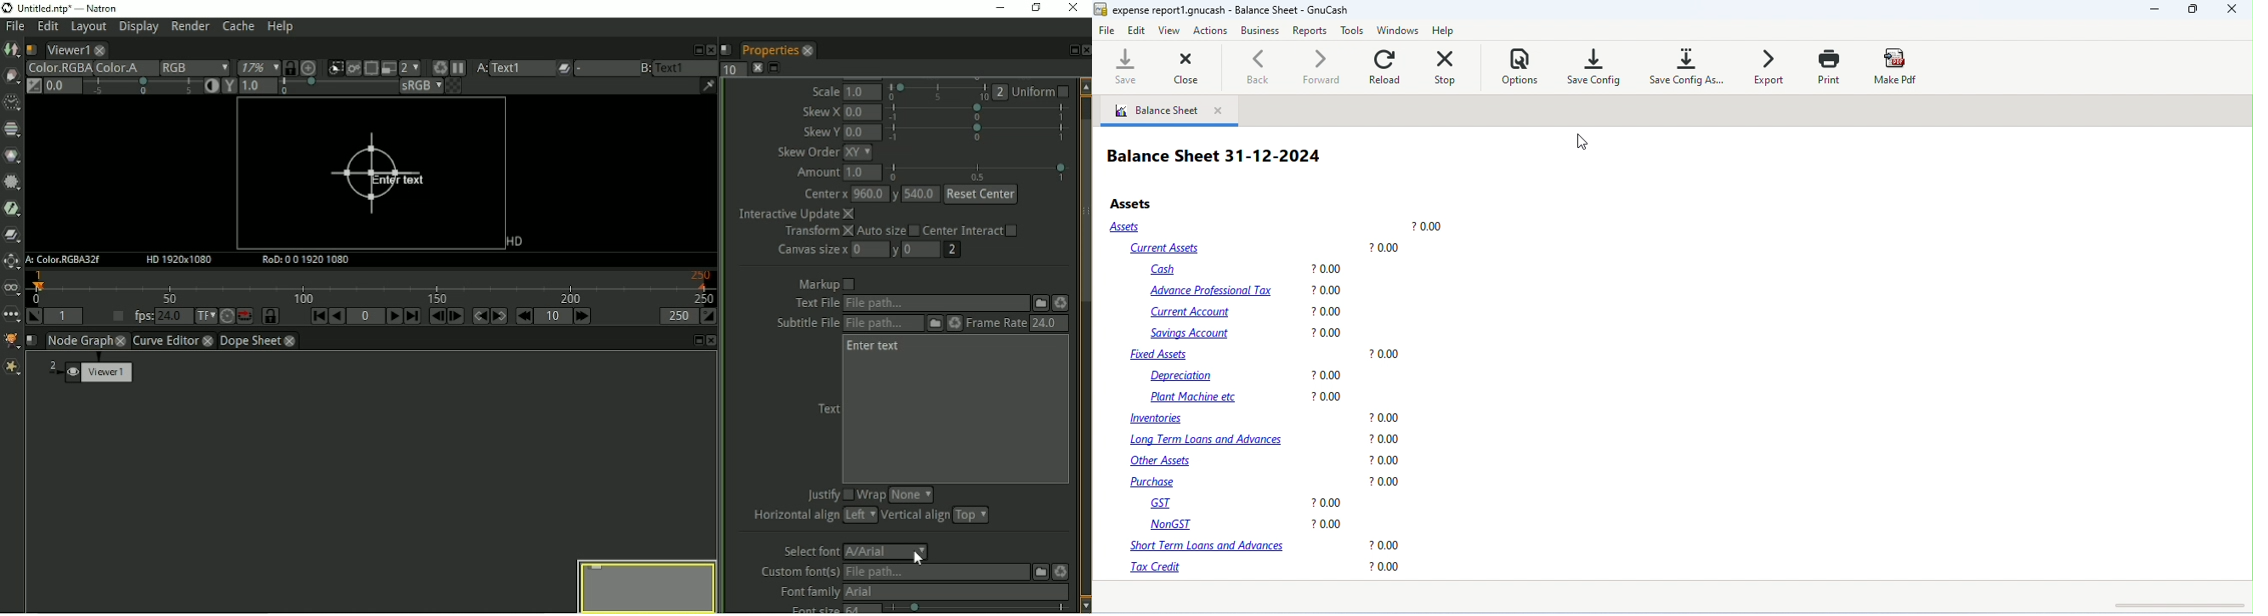 Image resolution: width=2268 pixels, height=616 pixels. What do you see at coordinates (1446, 30) in the screenshot?
I see `help` at bounding box center [1446, 30].